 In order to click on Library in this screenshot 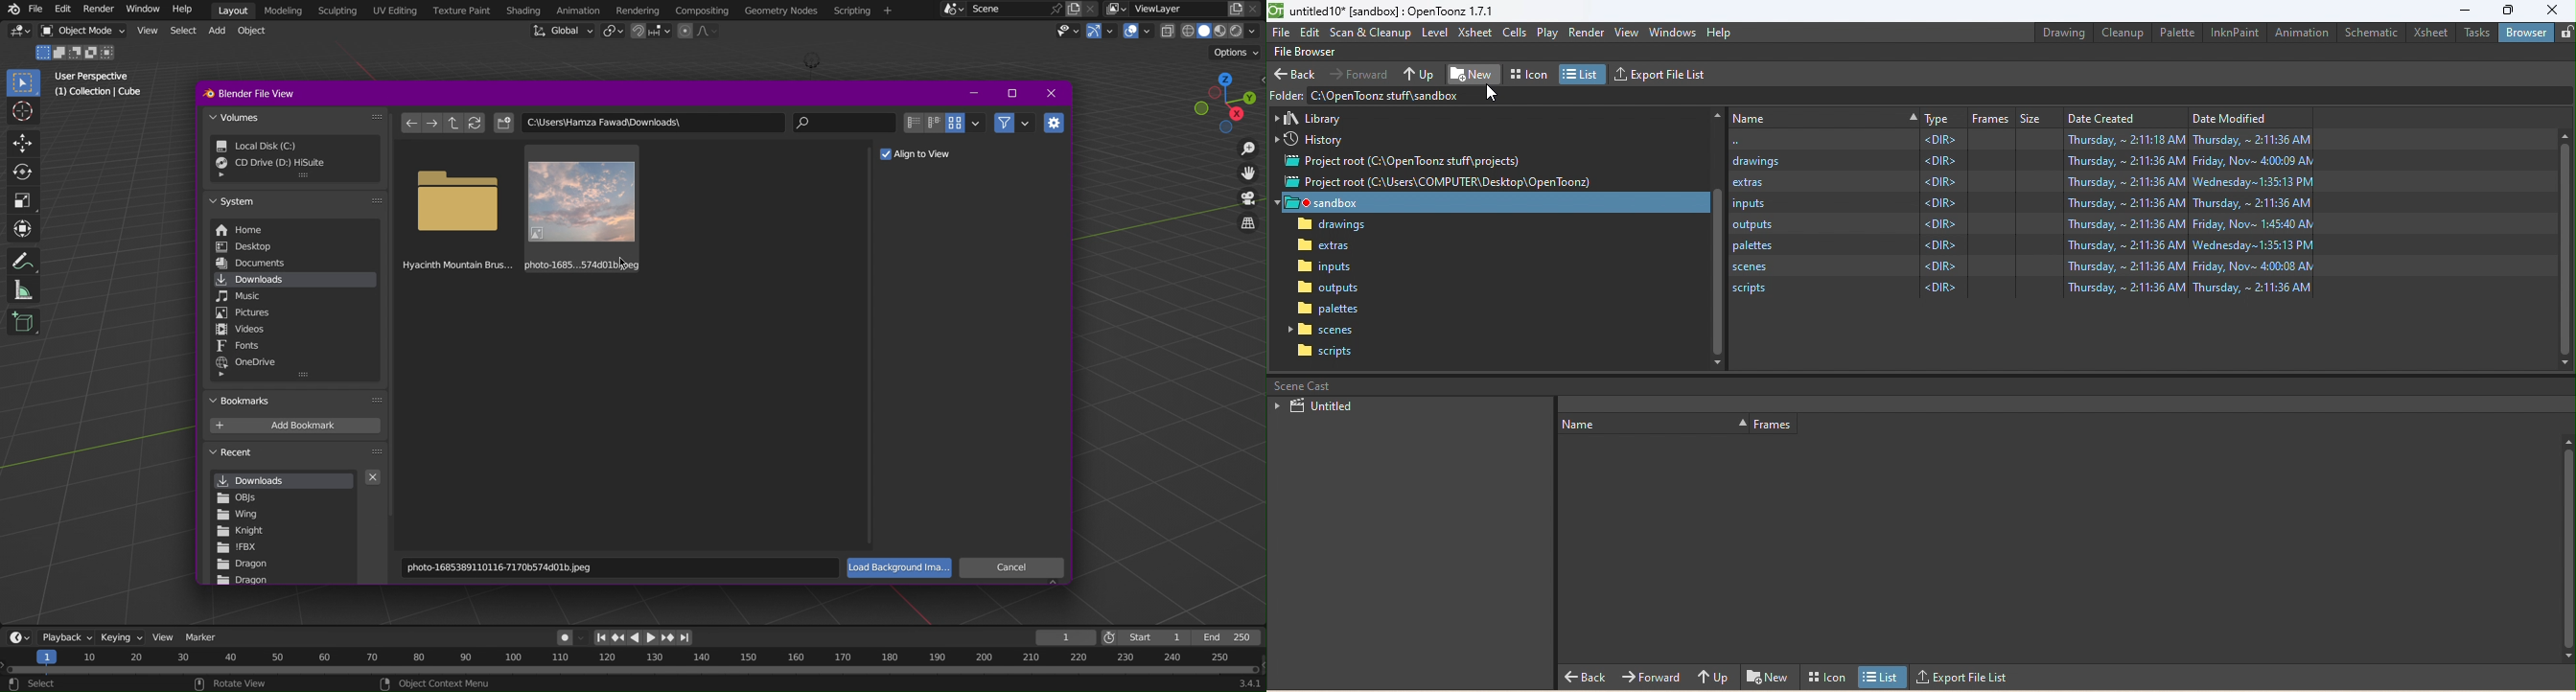, I will do `click(1311, 120)`.